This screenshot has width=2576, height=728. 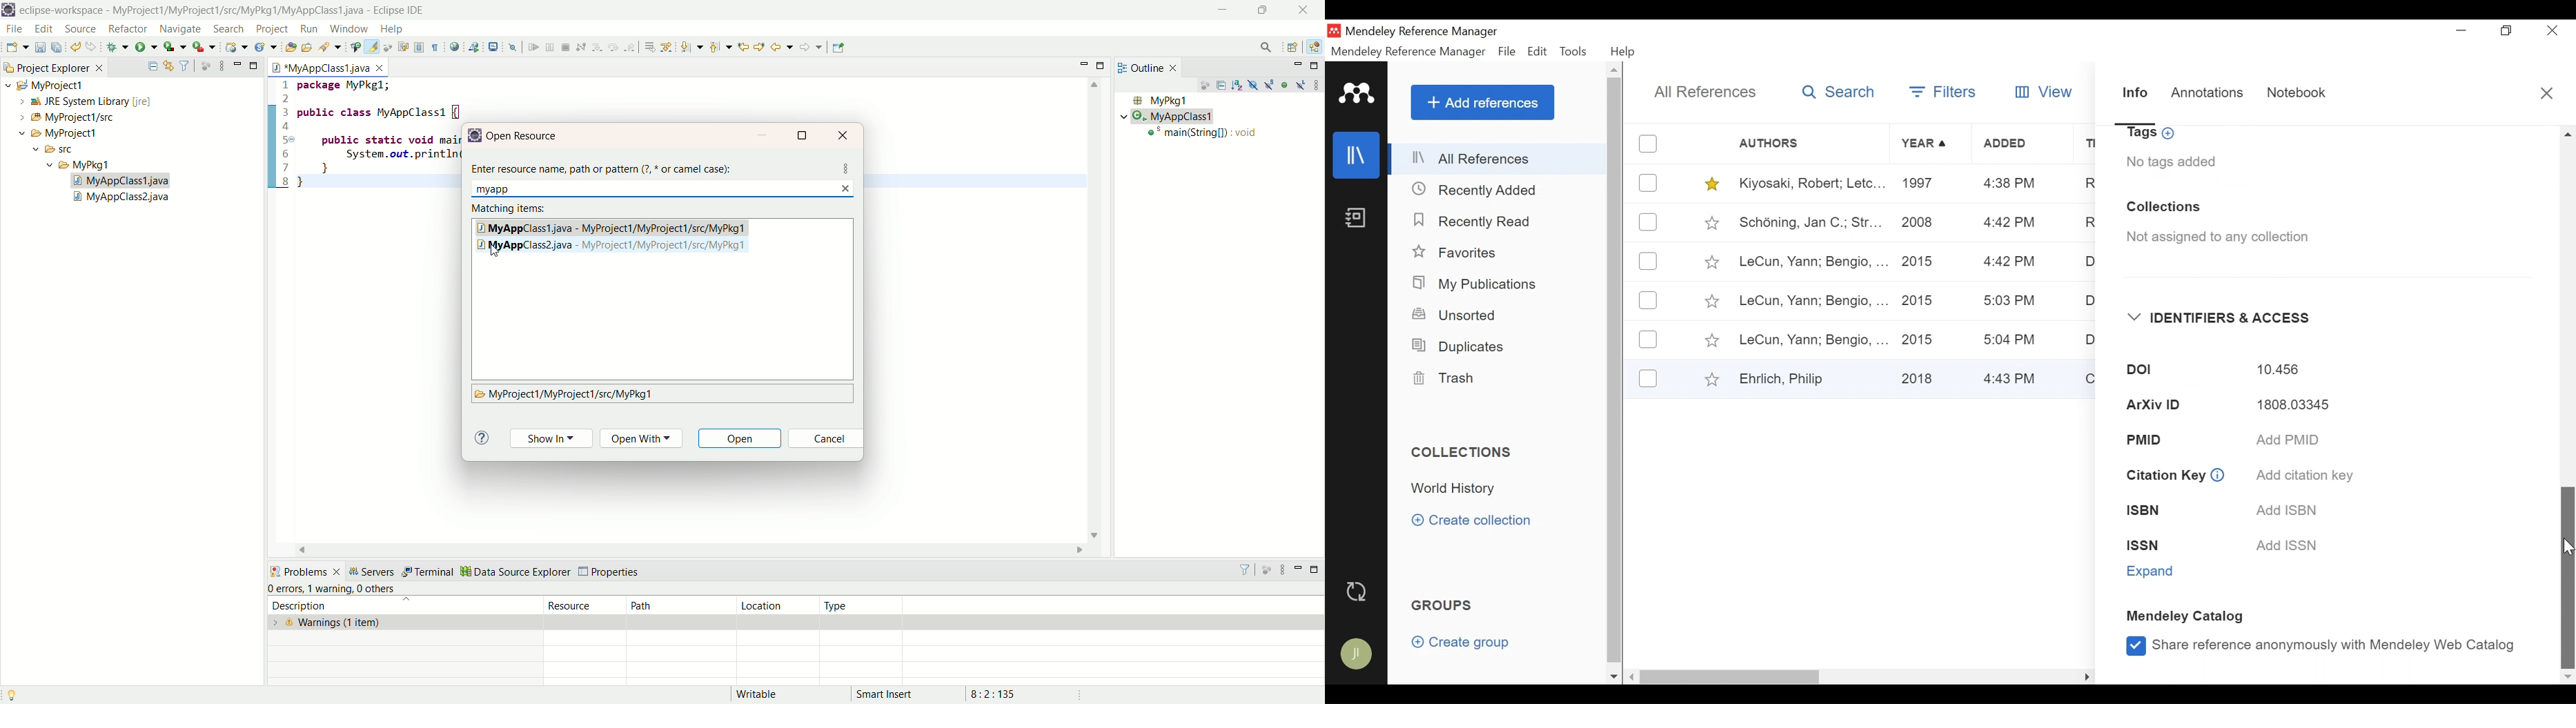 What do you see at coordinates (1447, 379) in the screenshot?
I see `Trash` at bounding box center [1447, 379].